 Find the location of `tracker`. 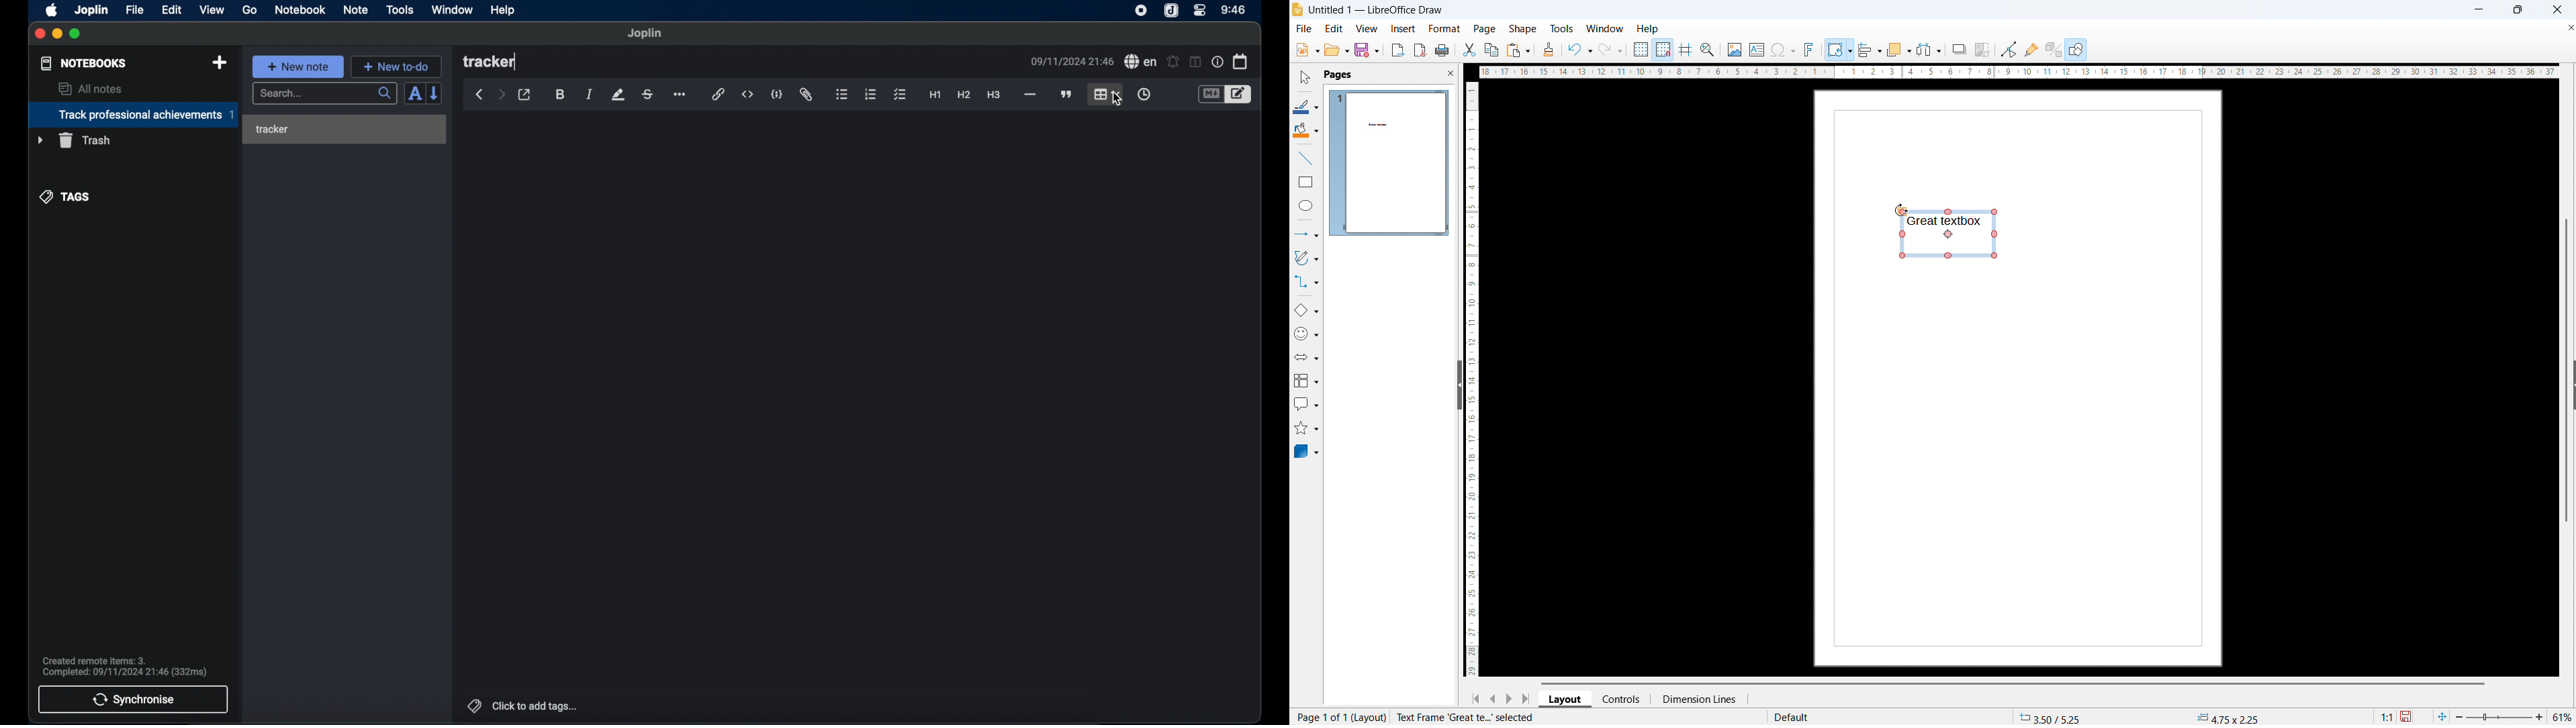

tracker is located at coordinates (491, 62).